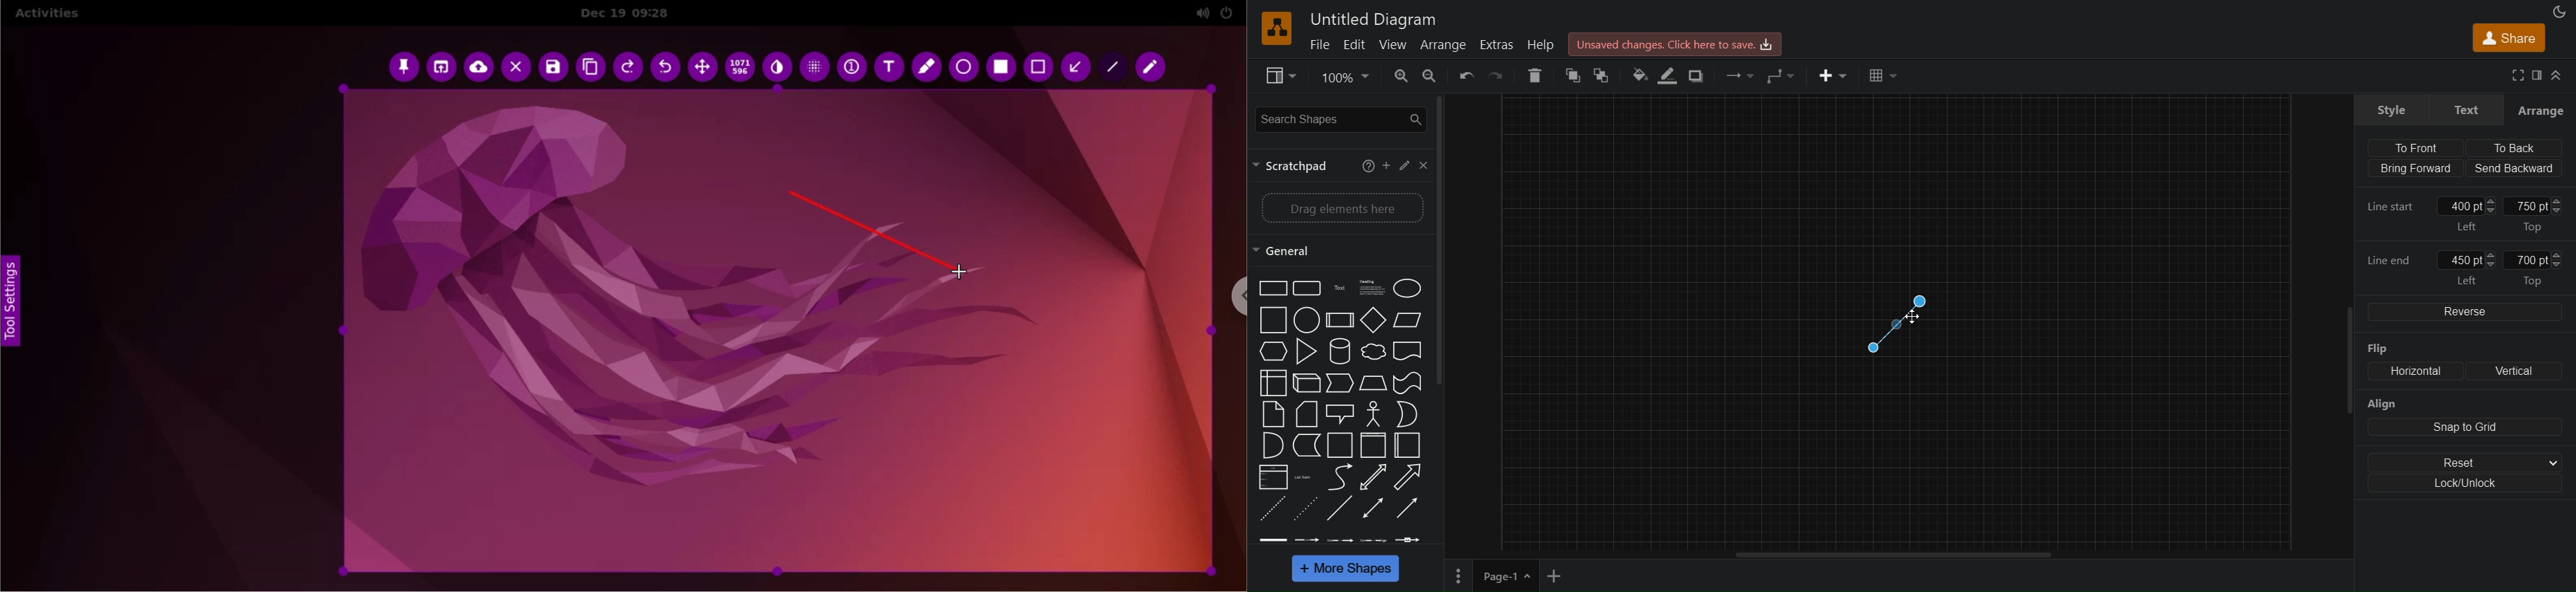  I want to click on Square, so click(1271, 320).